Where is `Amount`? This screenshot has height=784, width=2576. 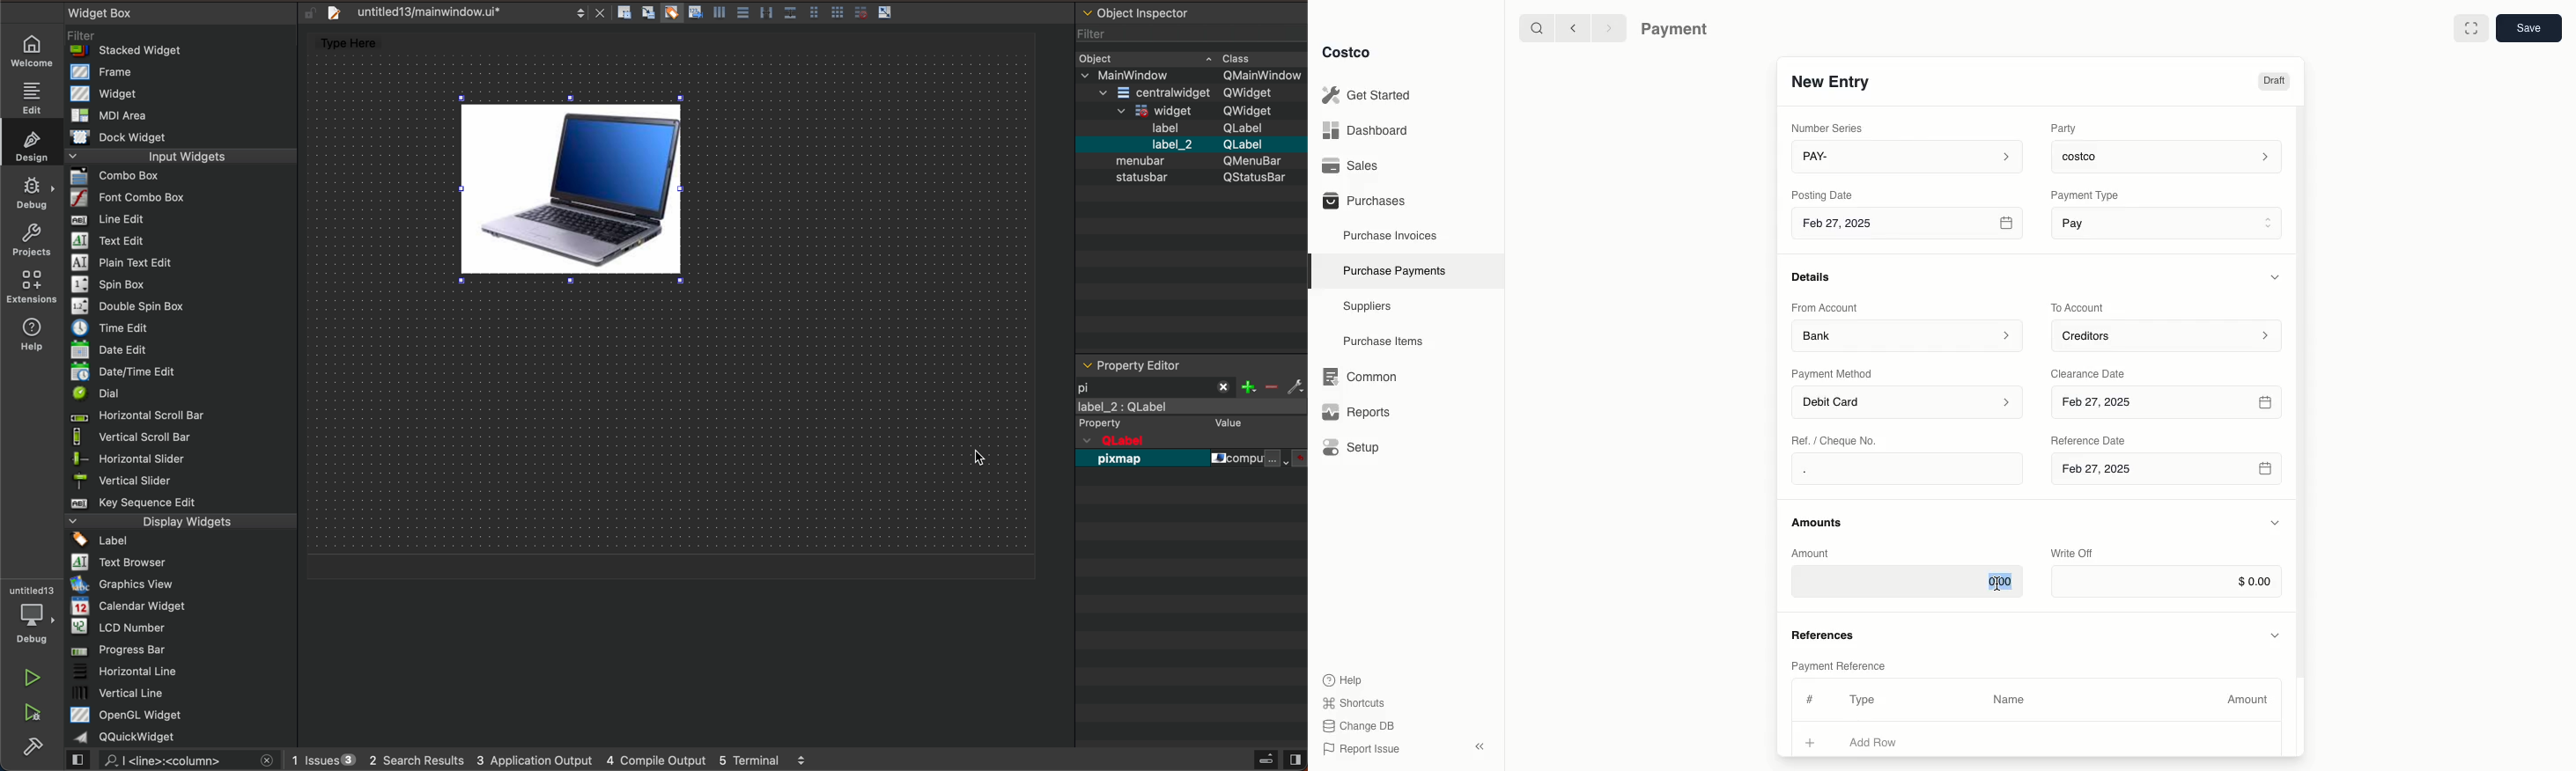 Amount is located at coordinates (1813, 553).